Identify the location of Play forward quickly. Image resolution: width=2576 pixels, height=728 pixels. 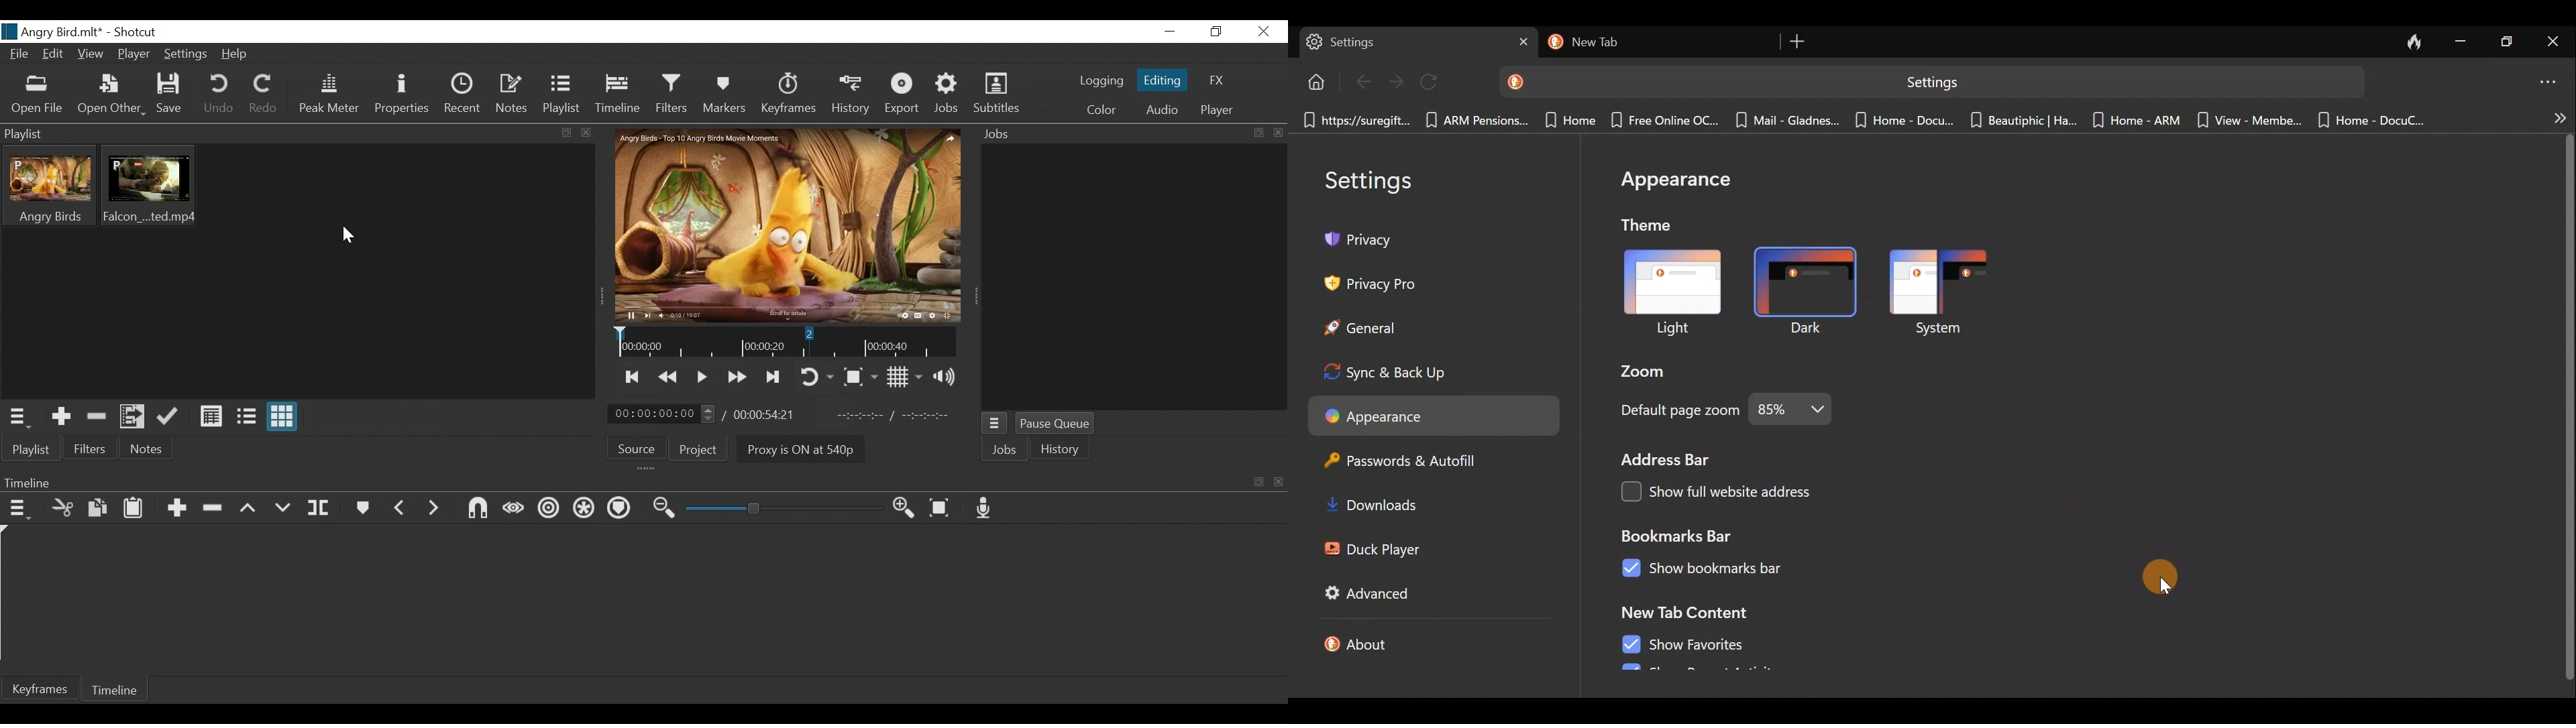
(736, 377).